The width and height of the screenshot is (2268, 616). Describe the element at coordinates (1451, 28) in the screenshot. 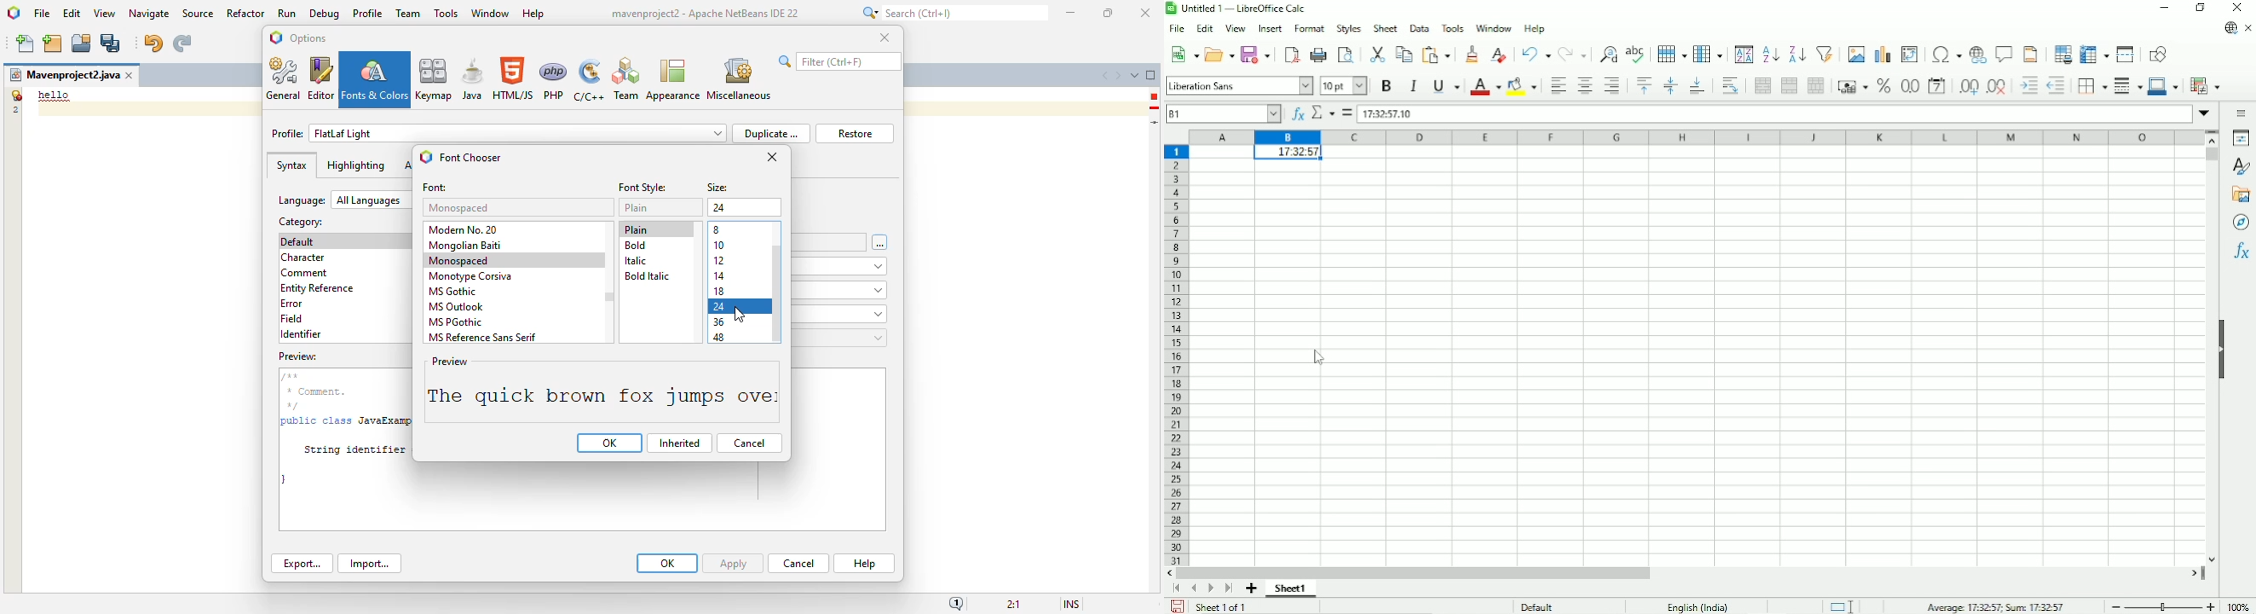

I see `Tools` at that location.